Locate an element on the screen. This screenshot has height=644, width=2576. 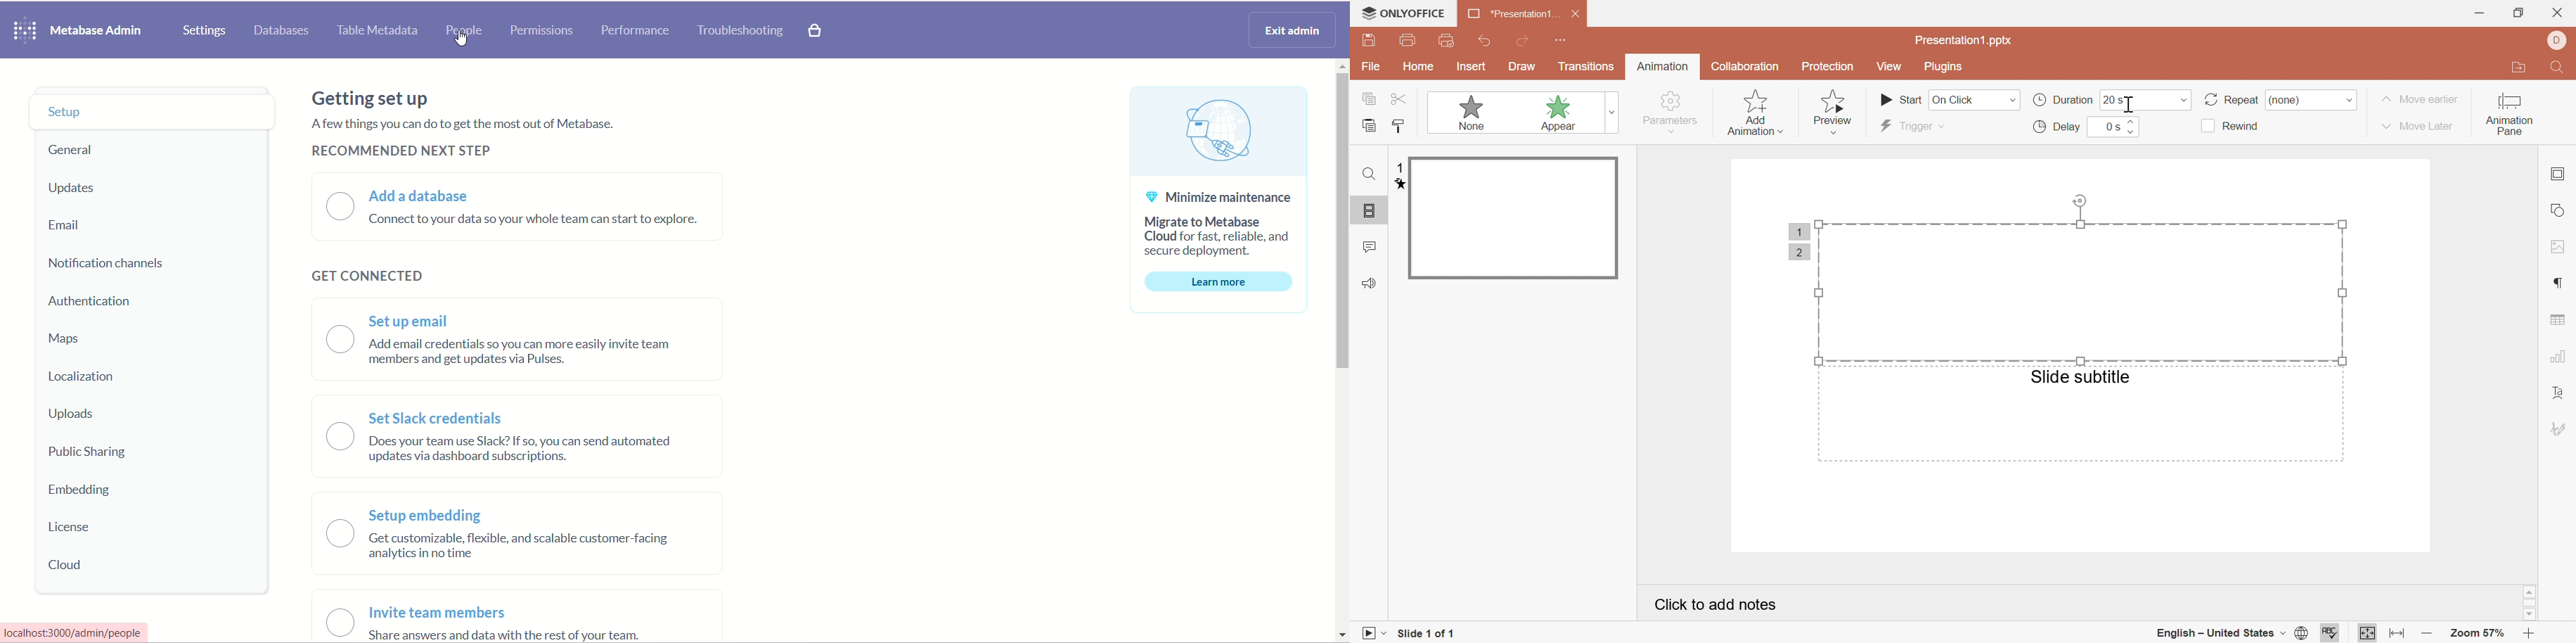
copy style is located at coordinates (1400, 125).